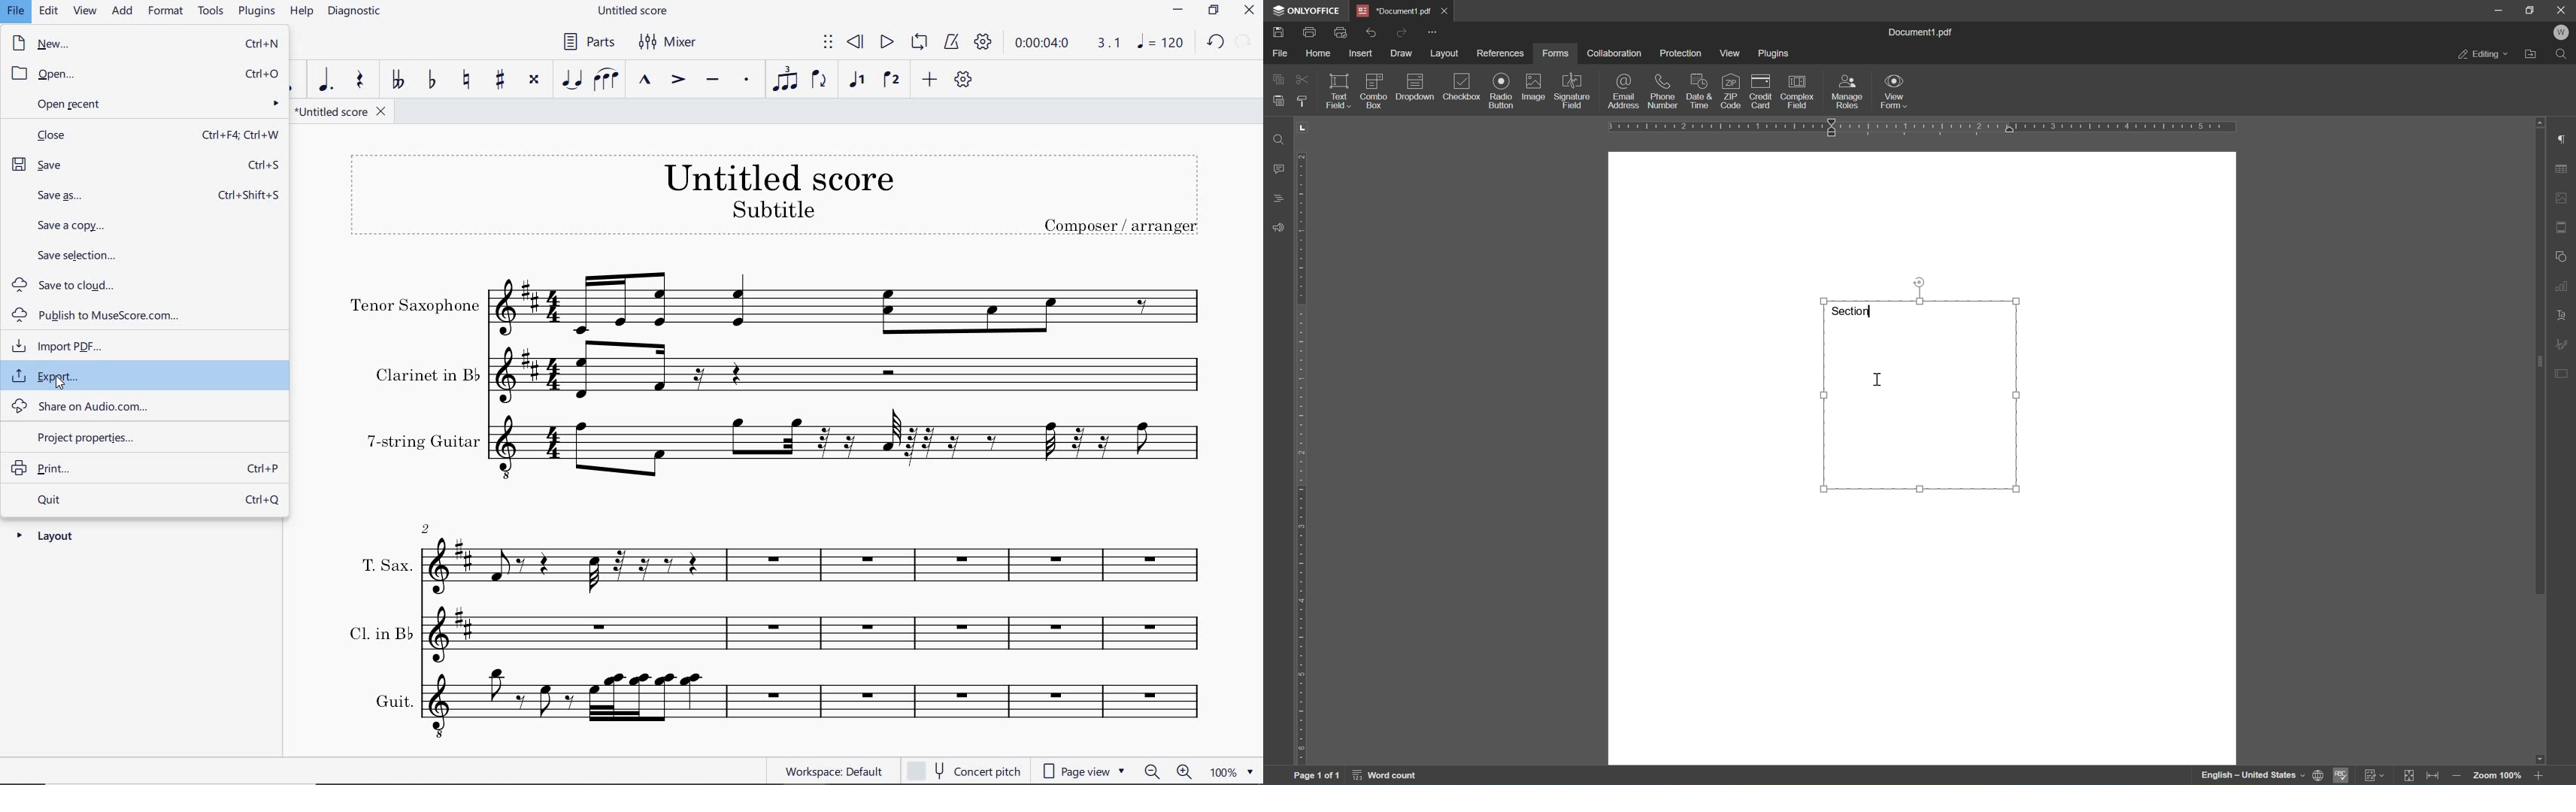 The height and width of the screenshot is (812, 2576). Describe the element at coordinates (1277, 168) in the screenshot. I see `comments` at that location.